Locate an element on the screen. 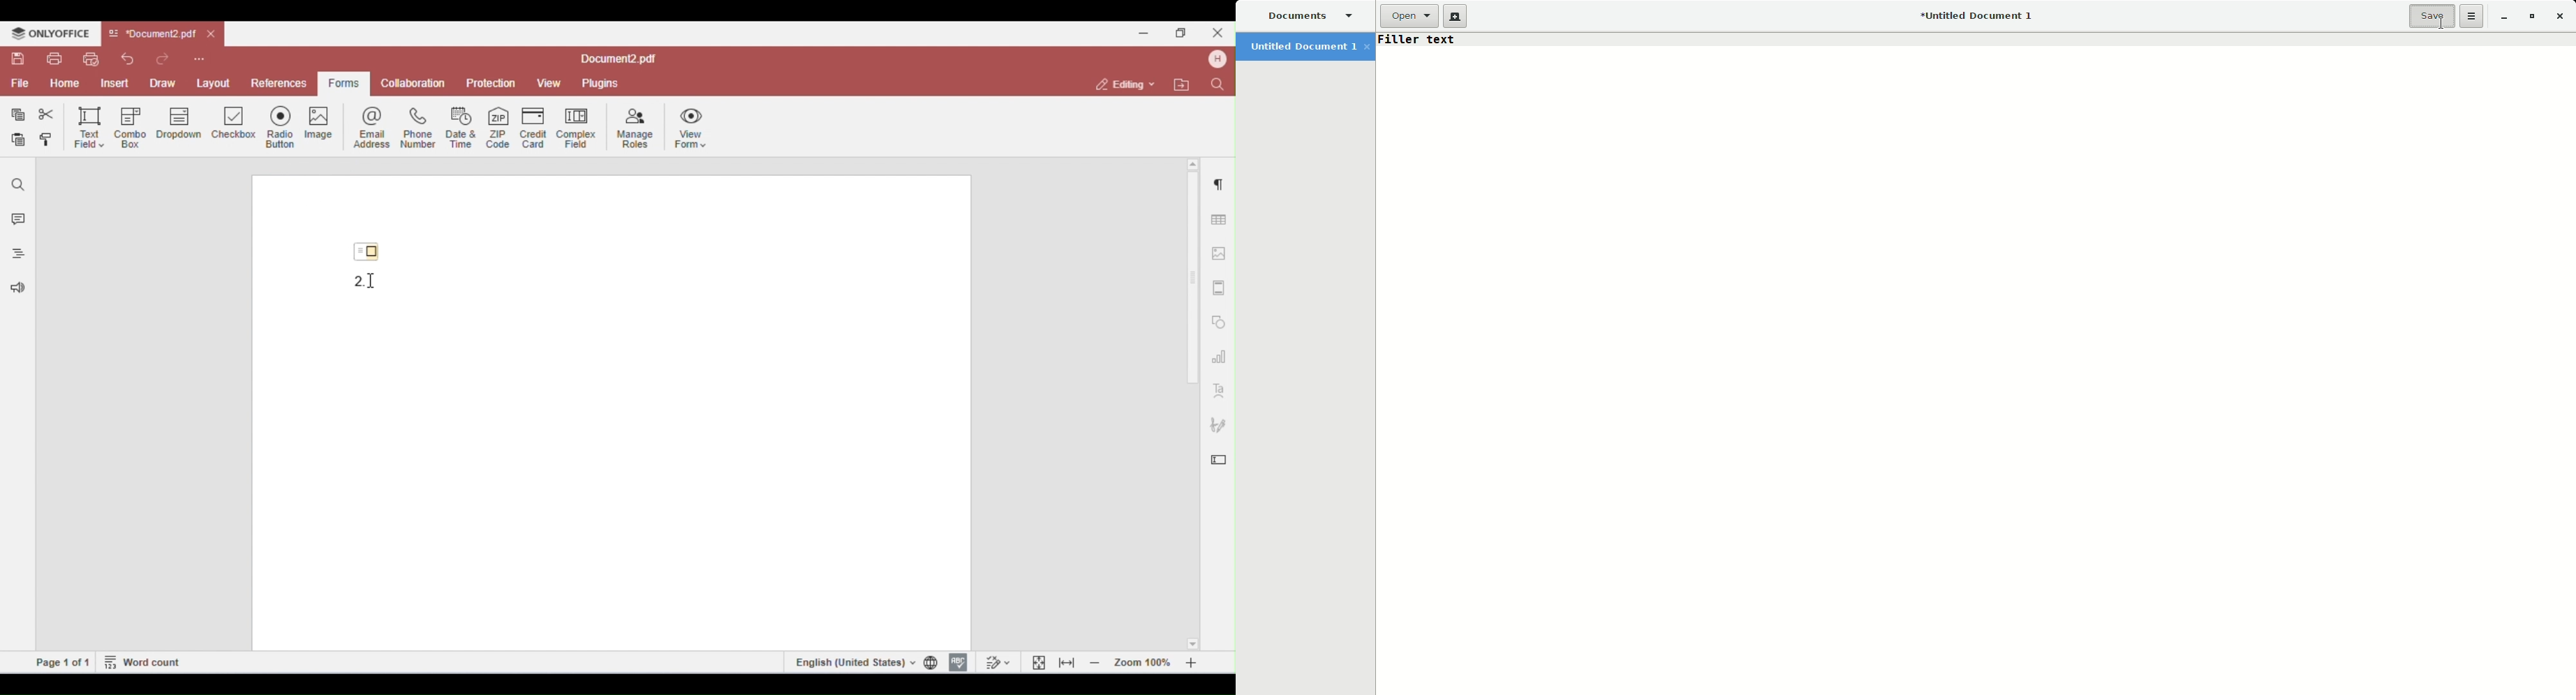 The height and width of the screenshot is (700, 2576). Save is located at coordinates (2432, 17).